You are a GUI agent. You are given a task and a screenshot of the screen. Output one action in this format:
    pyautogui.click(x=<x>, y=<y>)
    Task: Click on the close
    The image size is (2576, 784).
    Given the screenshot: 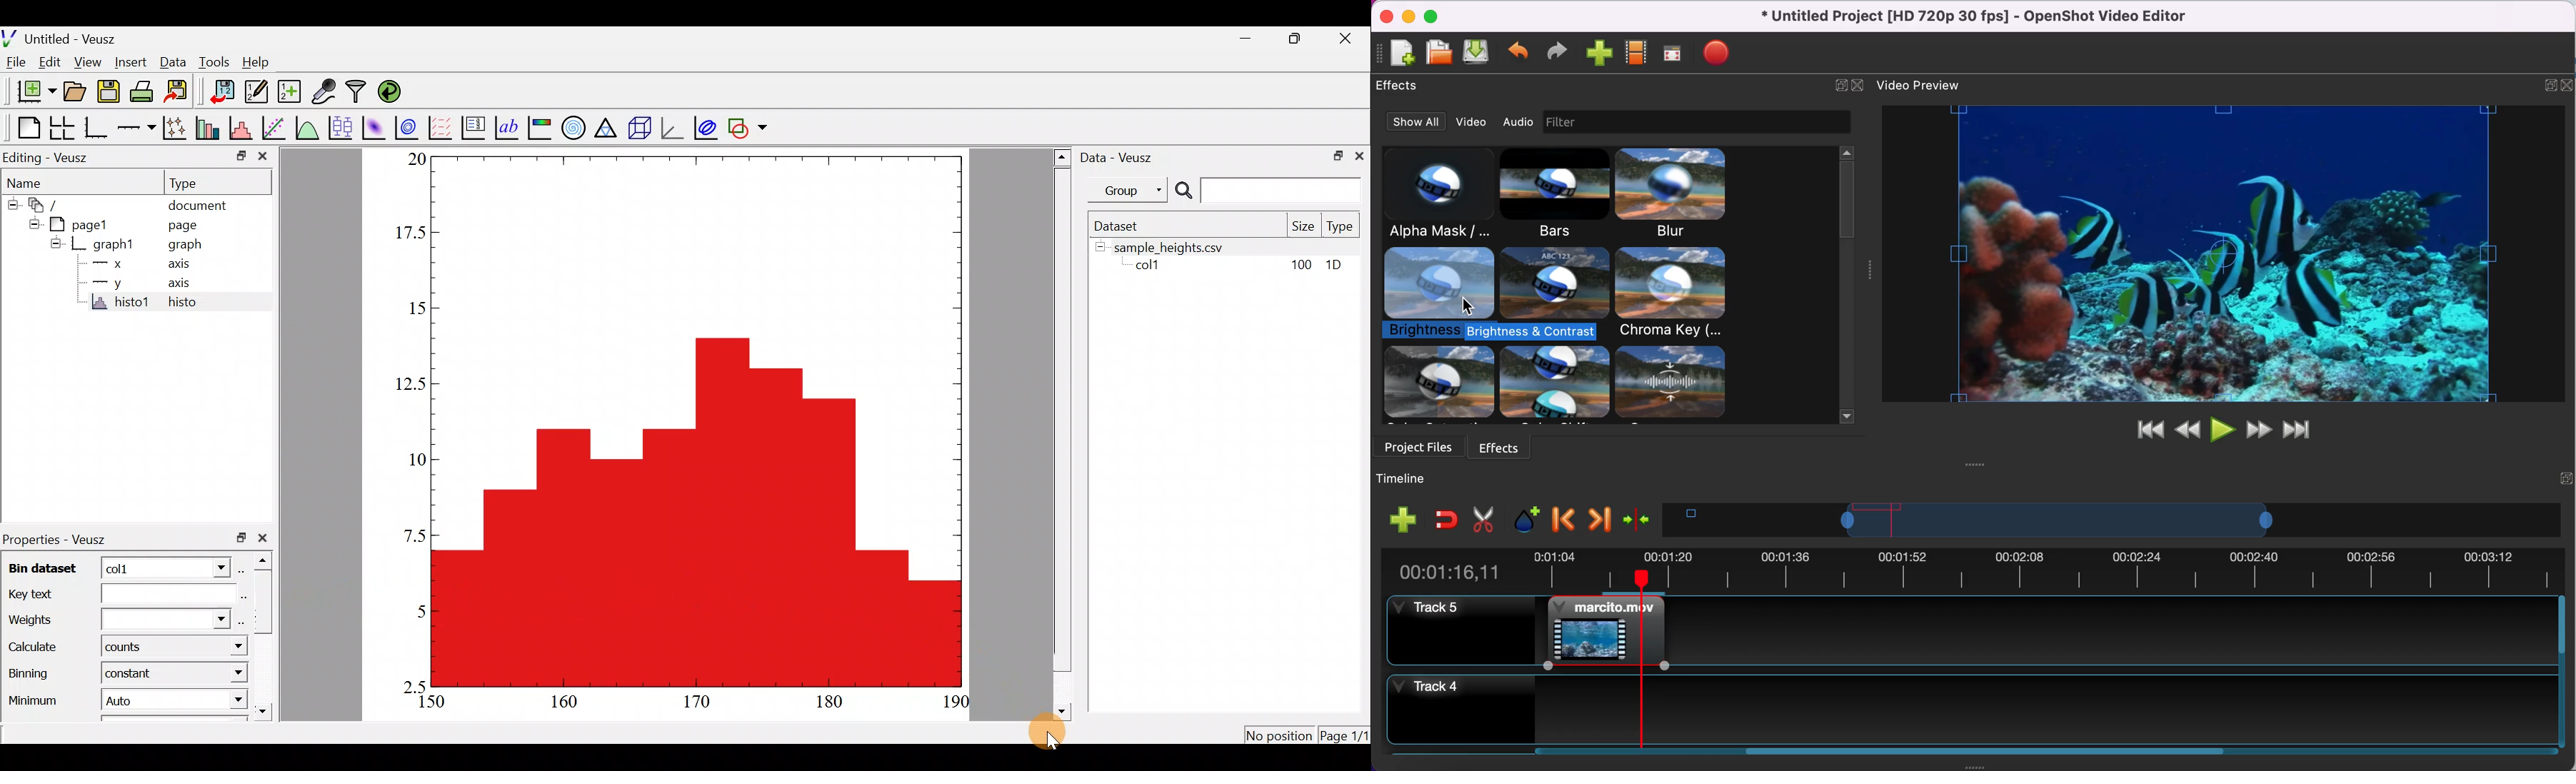 What is the action you would take?
    pyautogui.click(x=2569, y=83)
    